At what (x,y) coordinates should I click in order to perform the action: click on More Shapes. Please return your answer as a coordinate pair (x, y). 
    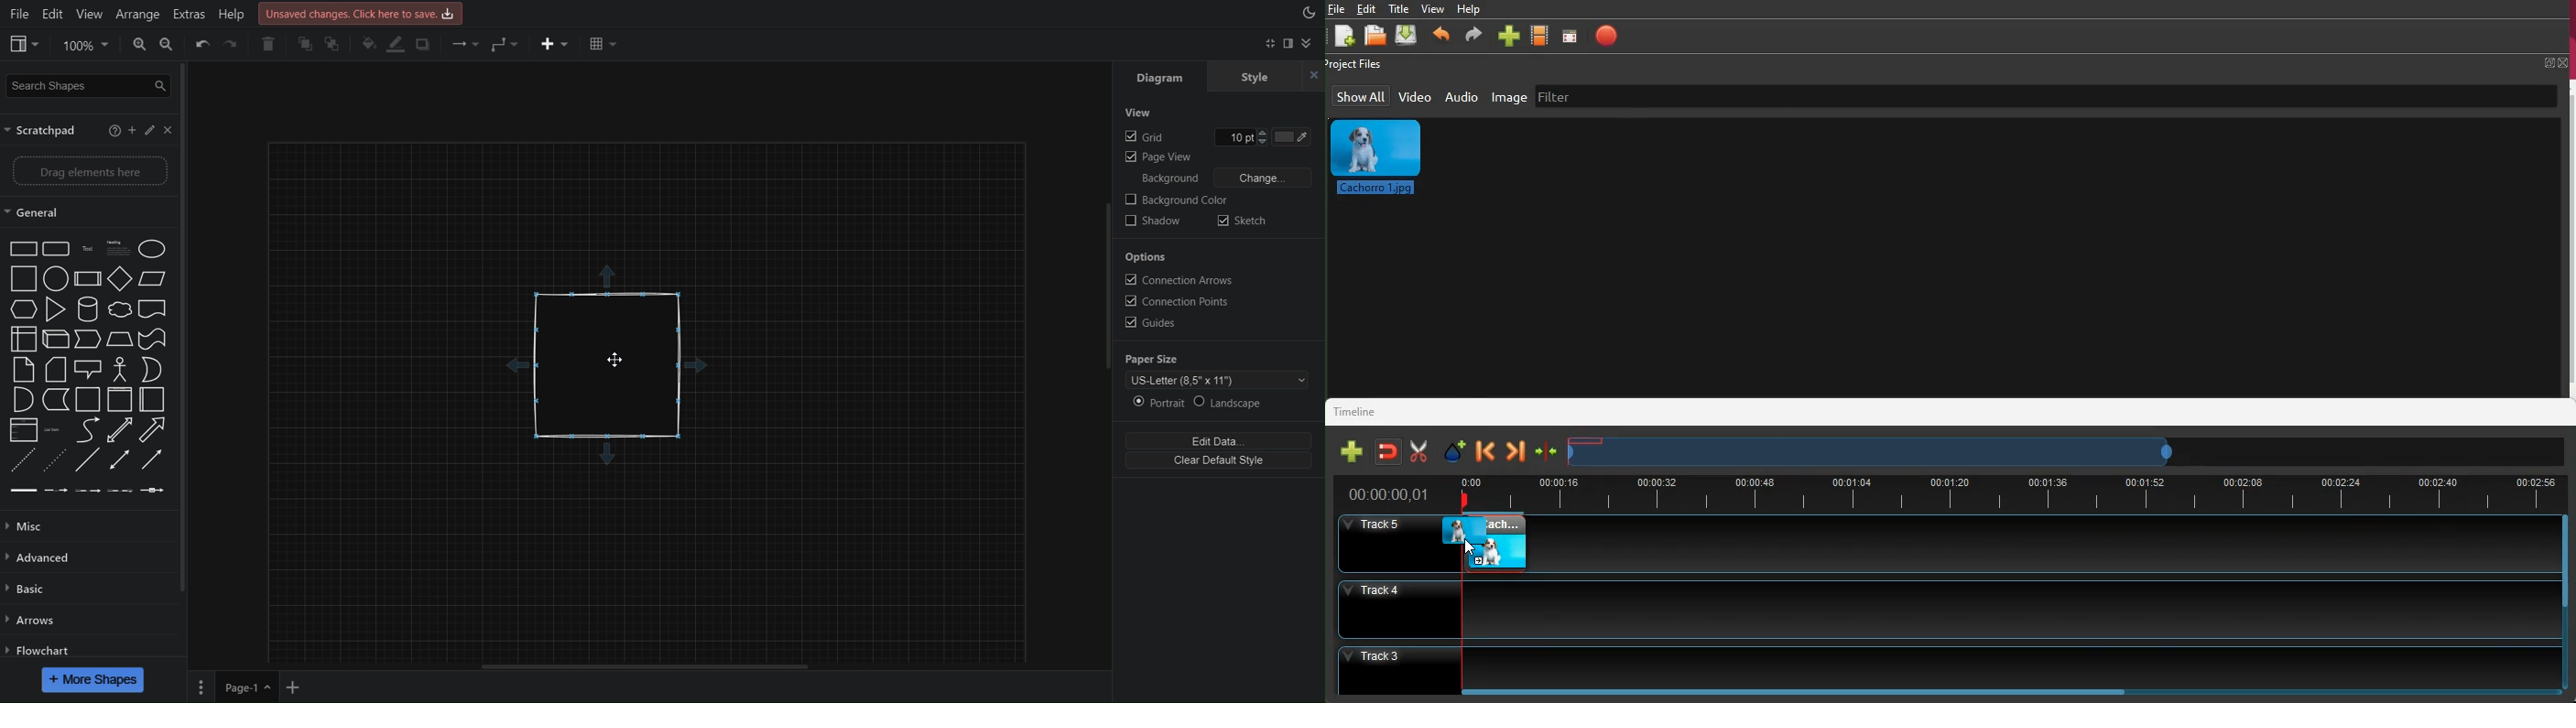
    Looking at the image, I should click on (92, 680).